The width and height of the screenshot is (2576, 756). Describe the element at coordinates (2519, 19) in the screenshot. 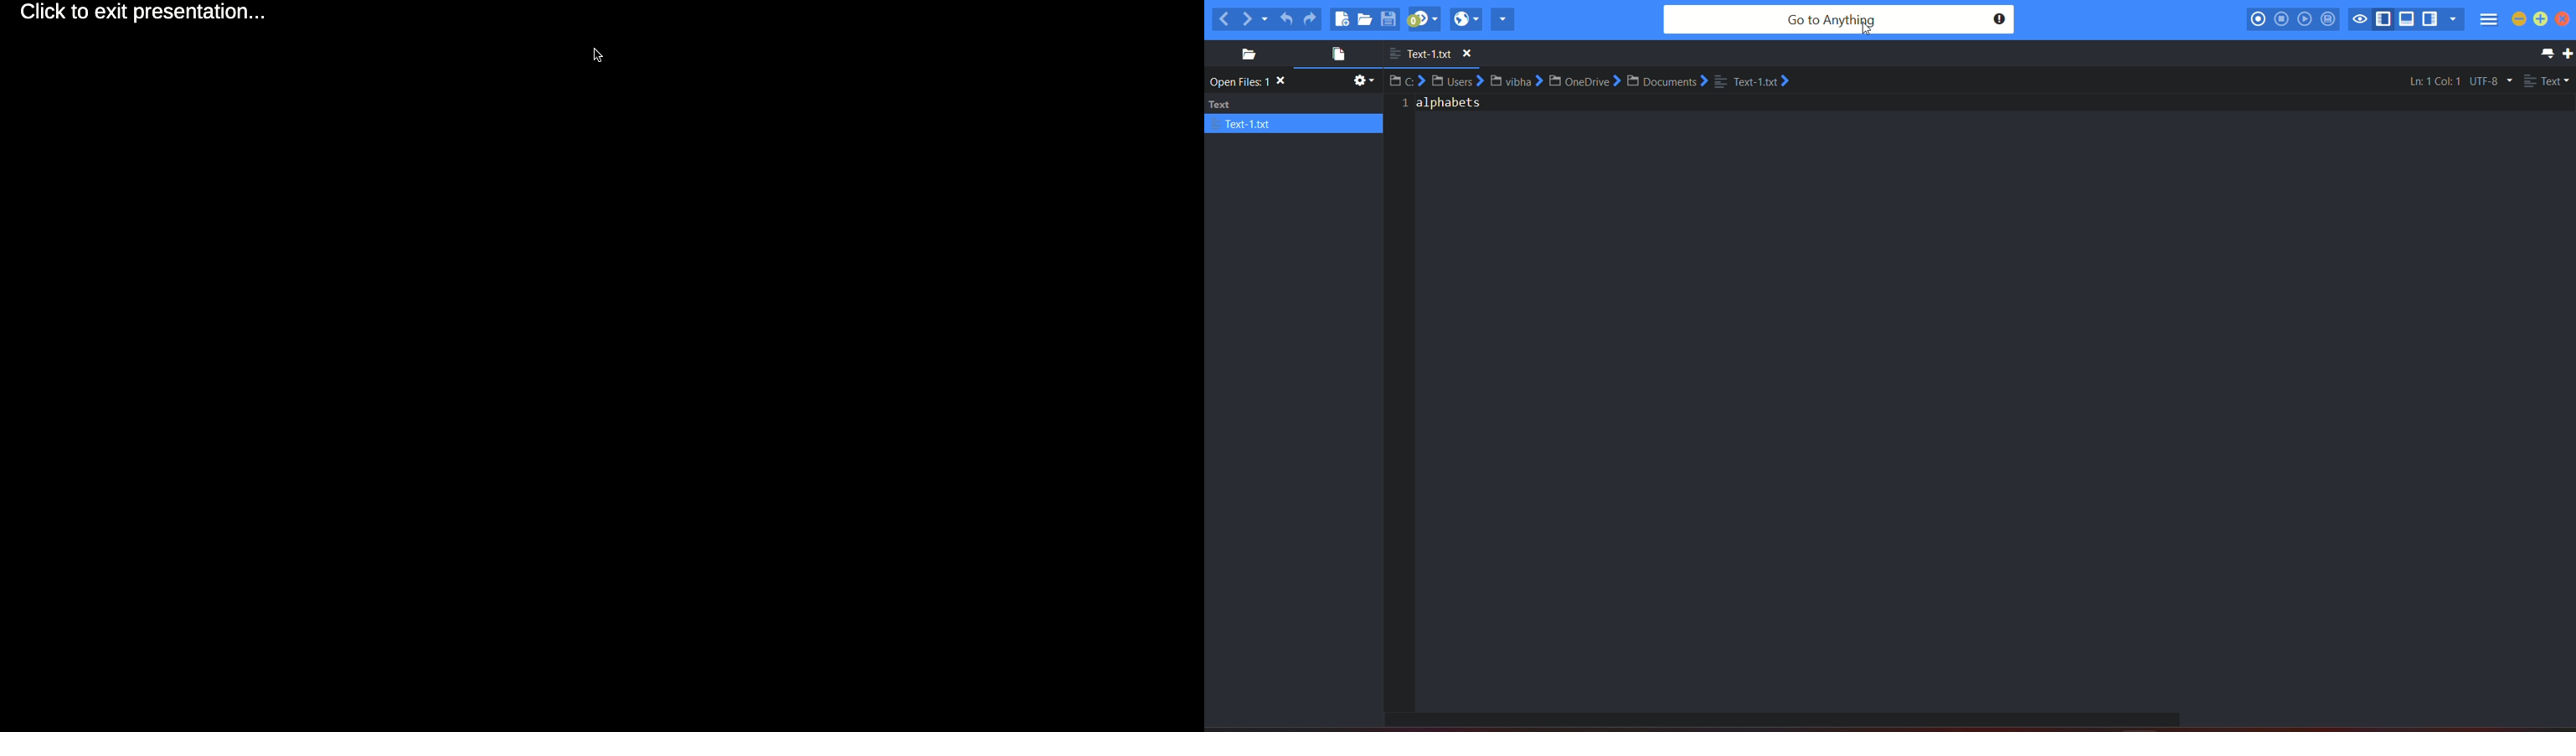

I see `minimize` at that location.